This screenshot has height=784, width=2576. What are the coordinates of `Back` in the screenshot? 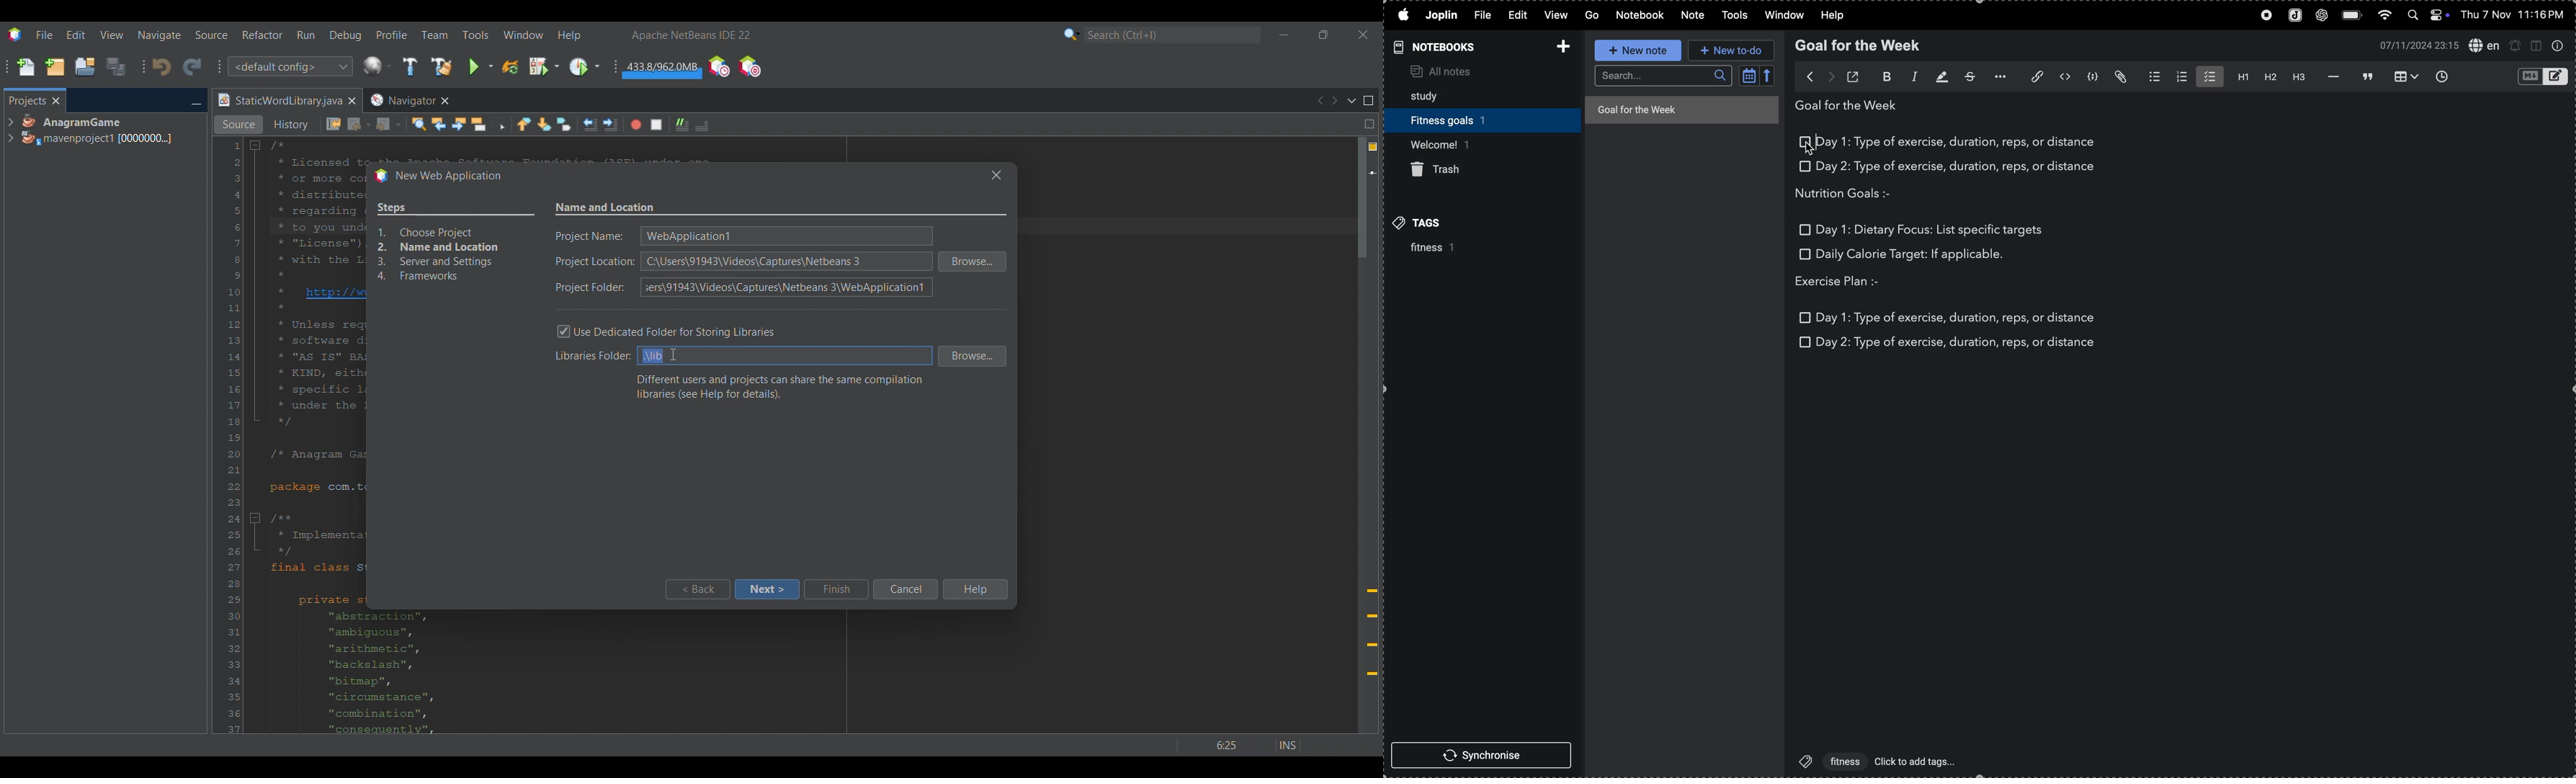 It's located at (697, 589).